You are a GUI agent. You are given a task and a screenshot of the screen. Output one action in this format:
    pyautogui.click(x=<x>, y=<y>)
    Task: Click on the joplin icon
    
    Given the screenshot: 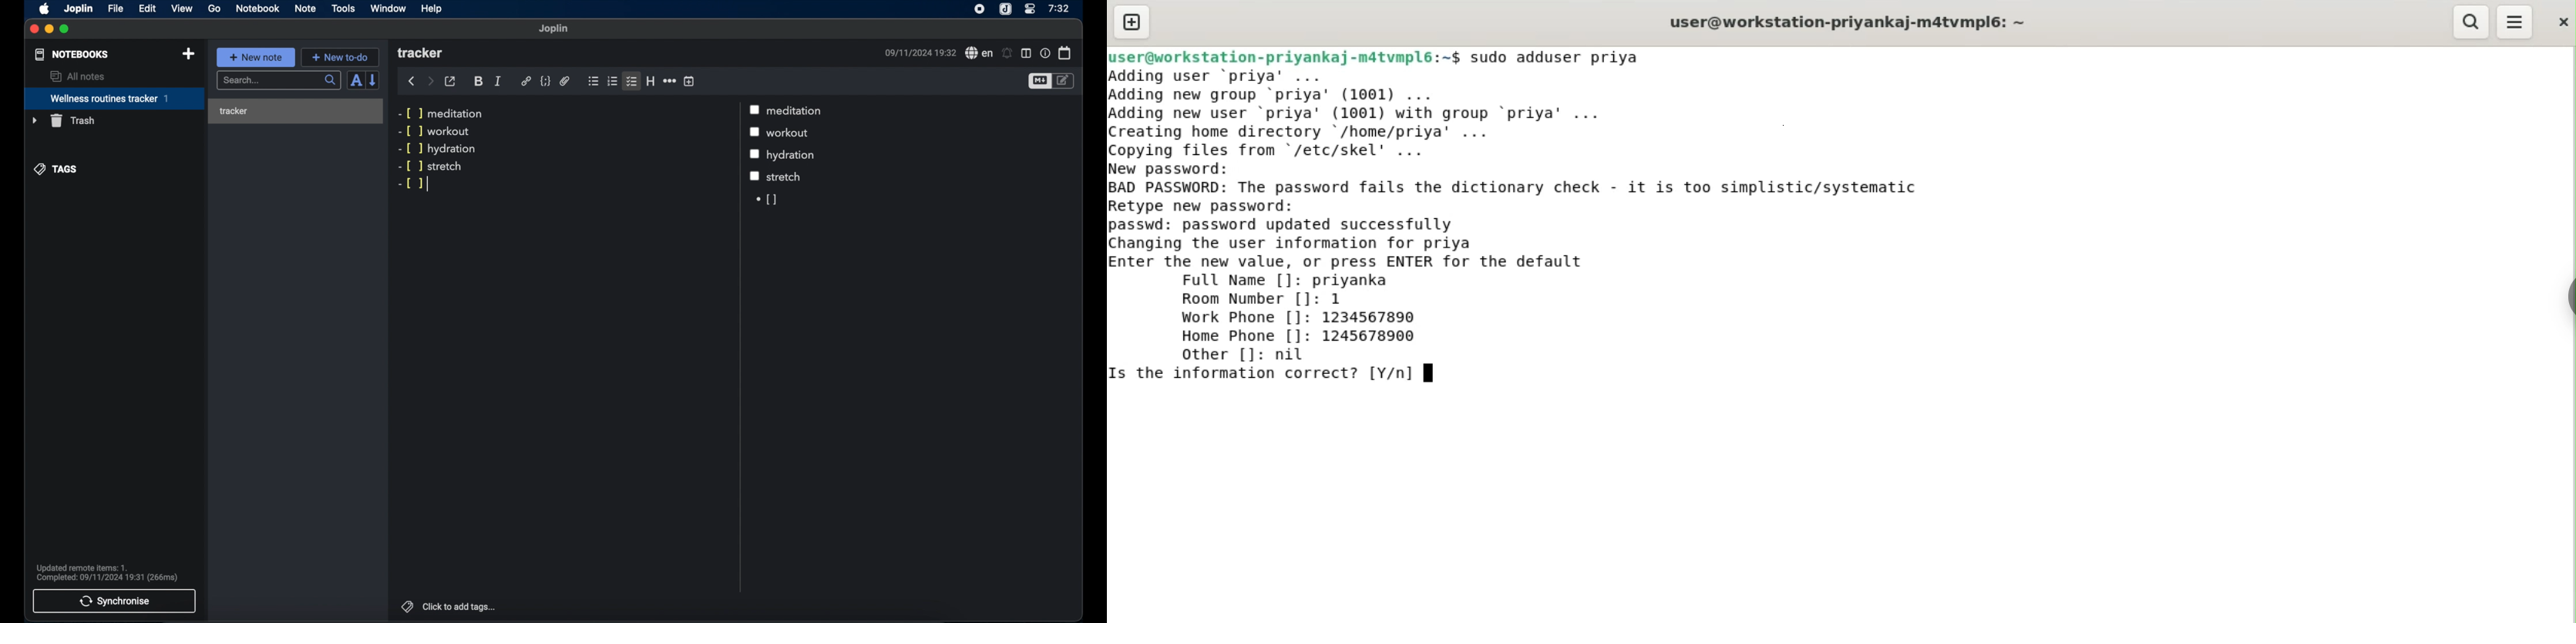 What is the action you would take?
    pyautogui.click(x=1006, y=9)
    